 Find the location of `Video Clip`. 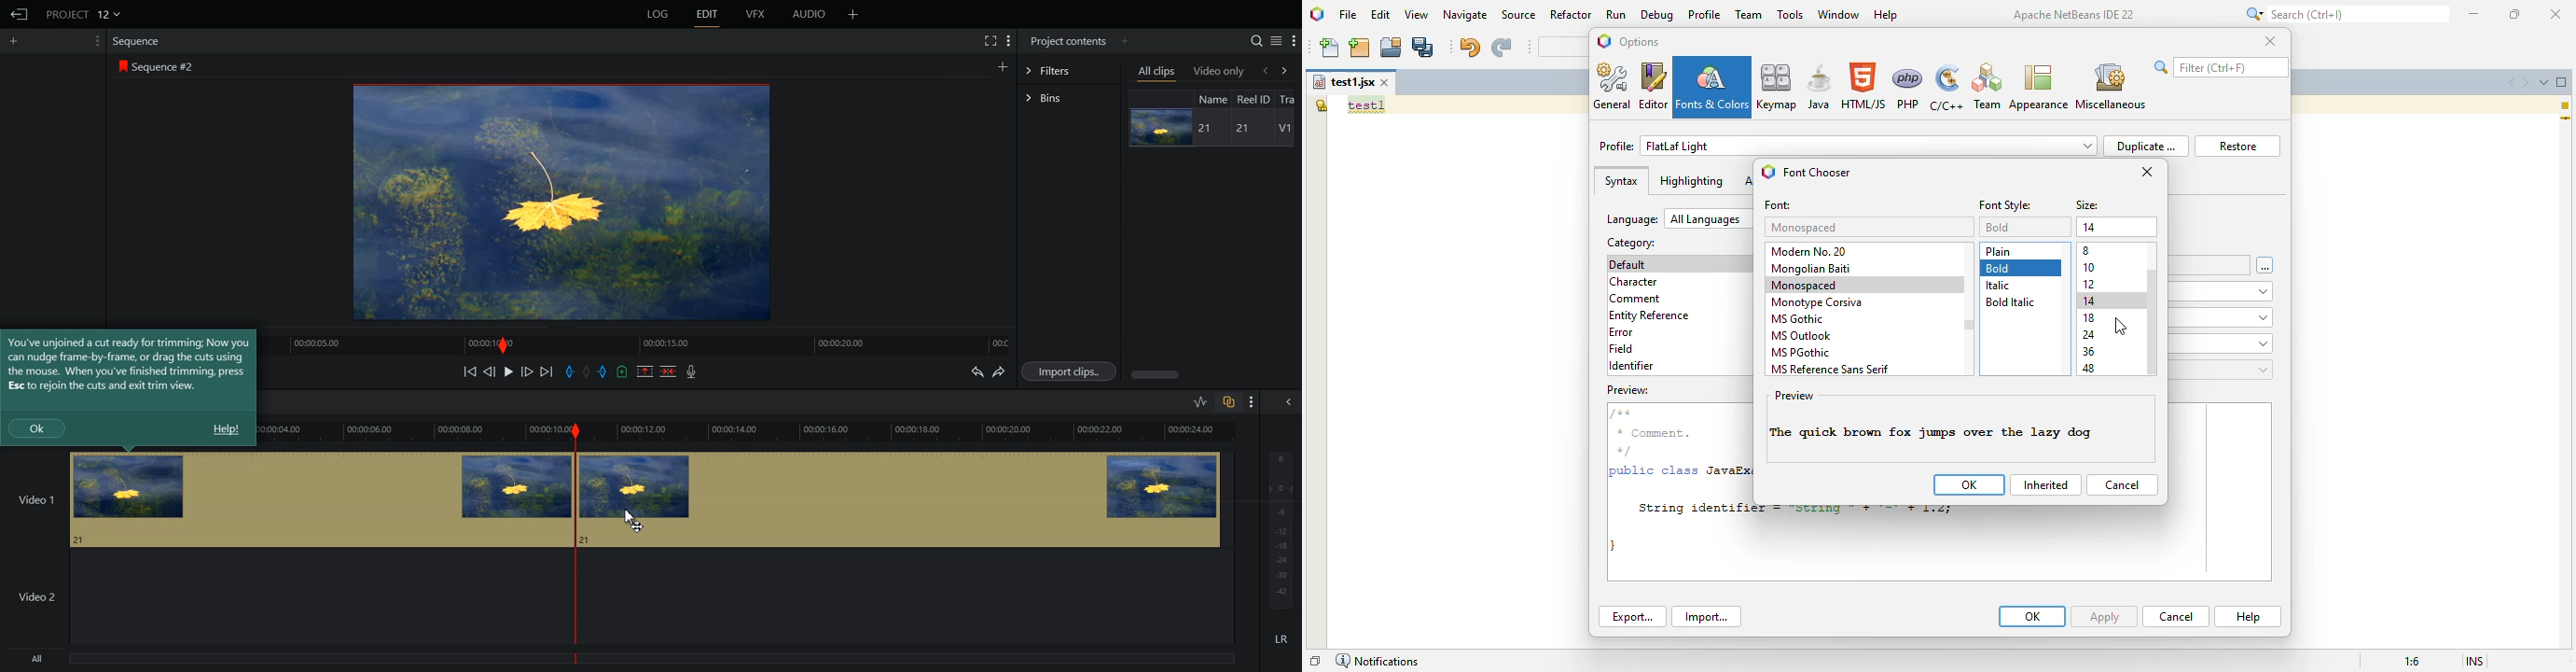

Video Clip is located at coordinates (904, 498).